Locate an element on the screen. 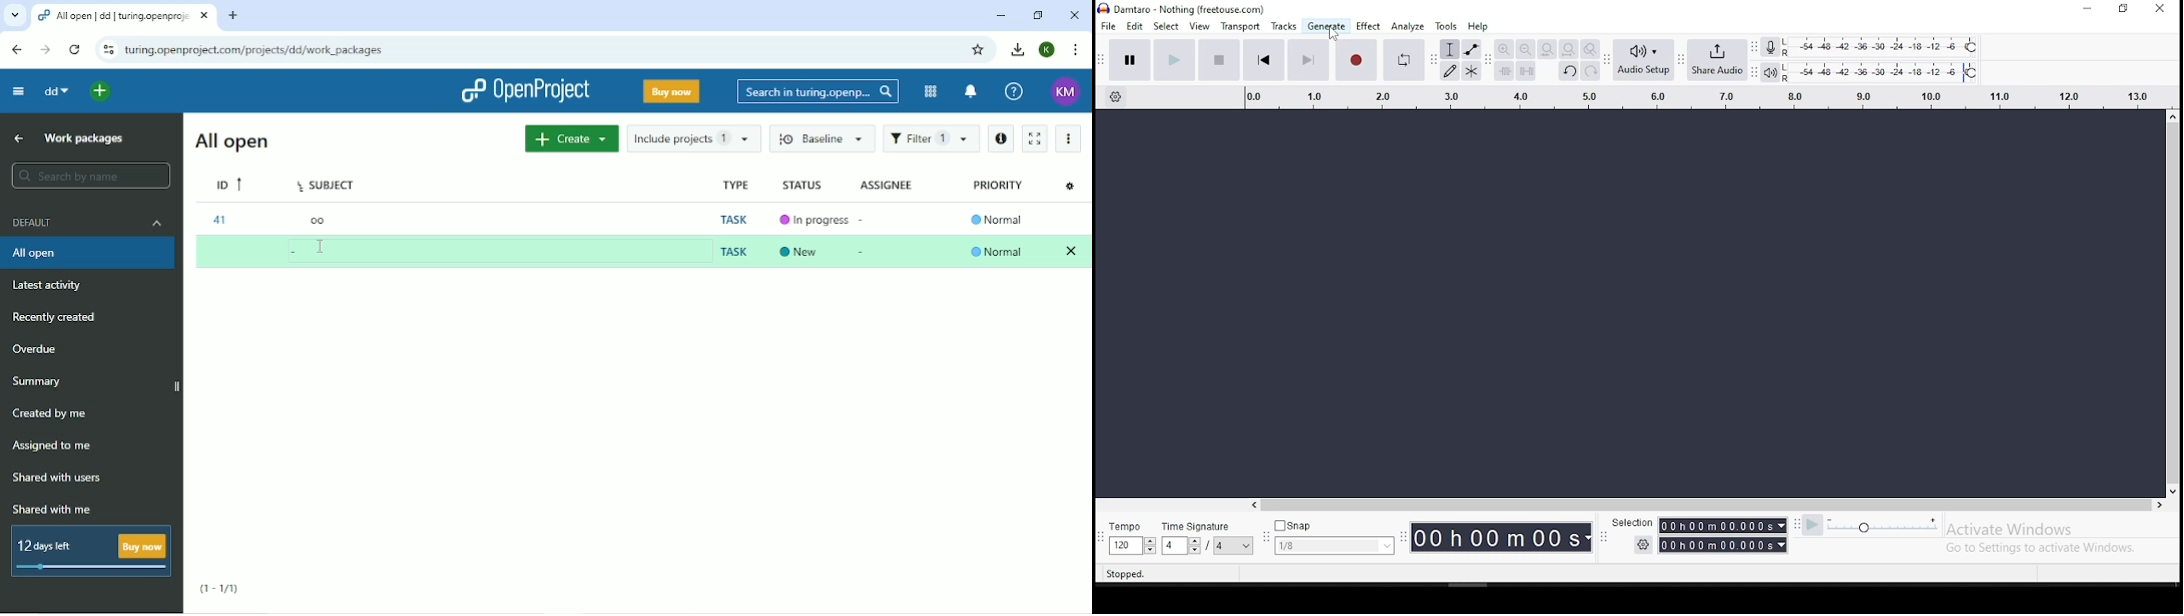  view is located at coordinates (1200, 26).